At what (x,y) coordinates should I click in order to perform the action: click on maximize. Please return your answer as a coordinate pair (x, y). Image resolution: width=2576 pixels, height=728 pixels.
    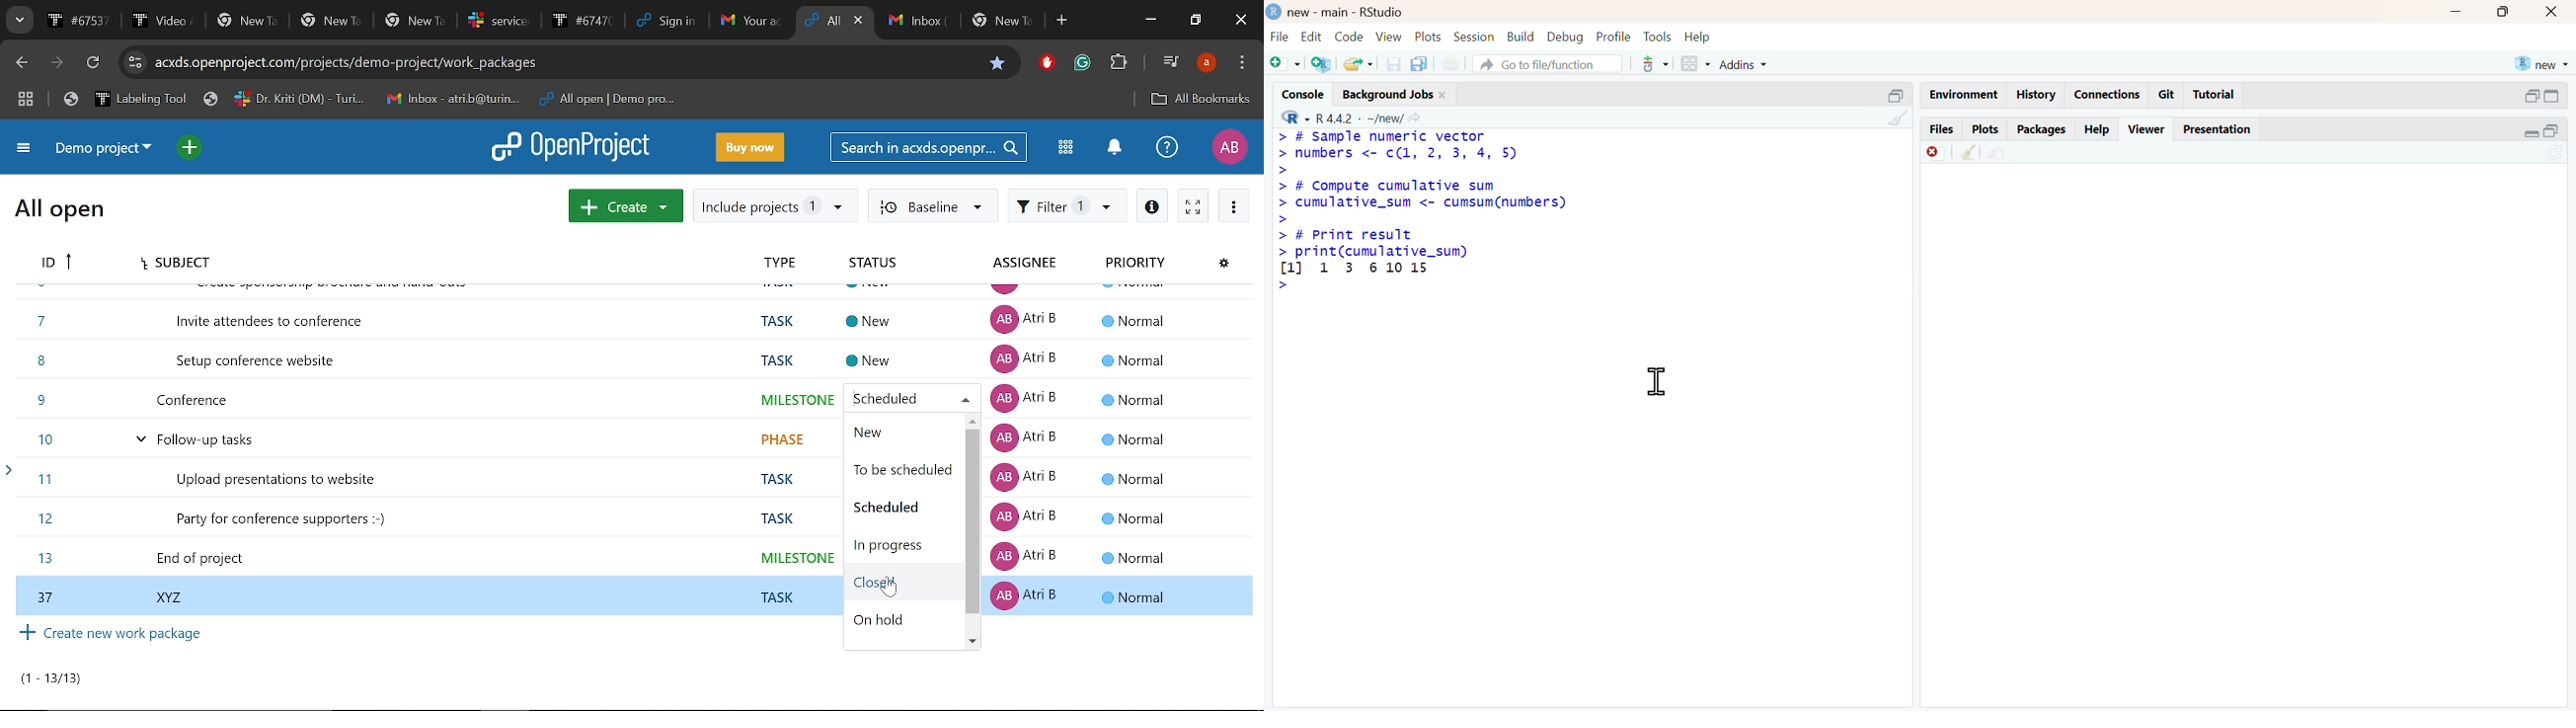
    Looking at the image, I should click on (2504, 12).